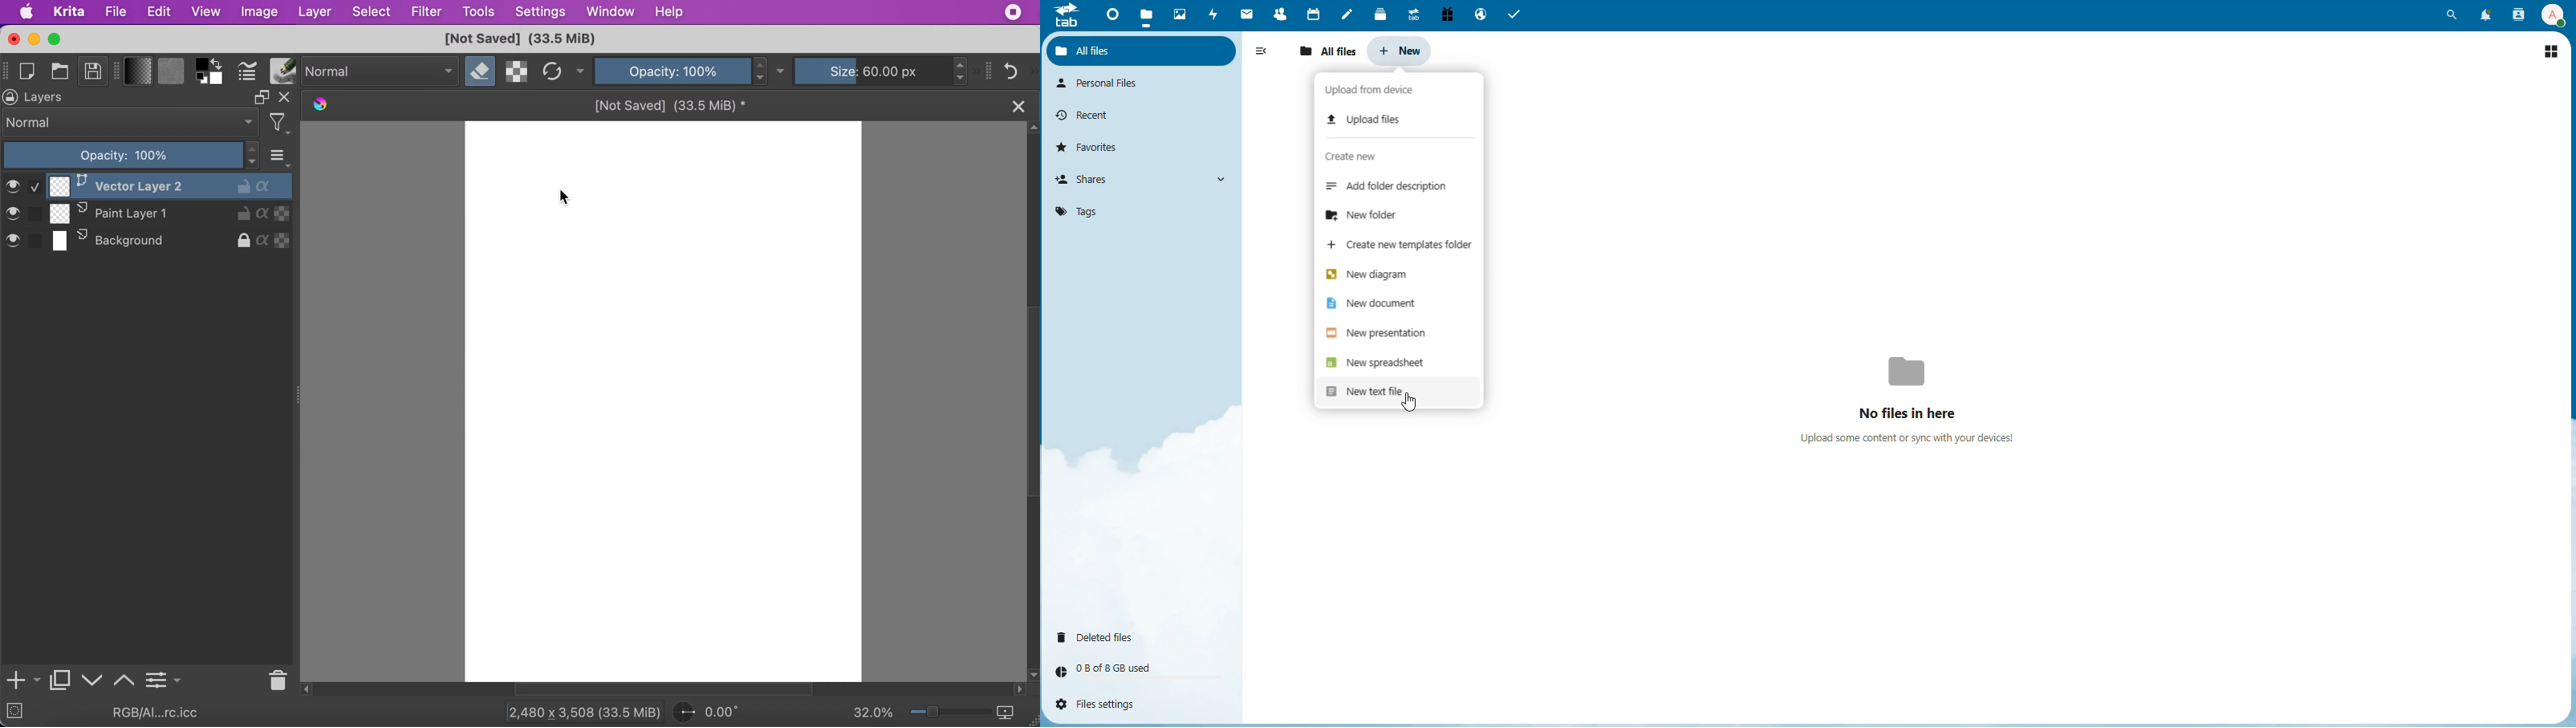 Image resolution: width=2576 pixels, height=728 pixels. What do you see at coordinates (1519, 15) in the screenshot?
I see `Tasks` at bounding box center [1519, 15].